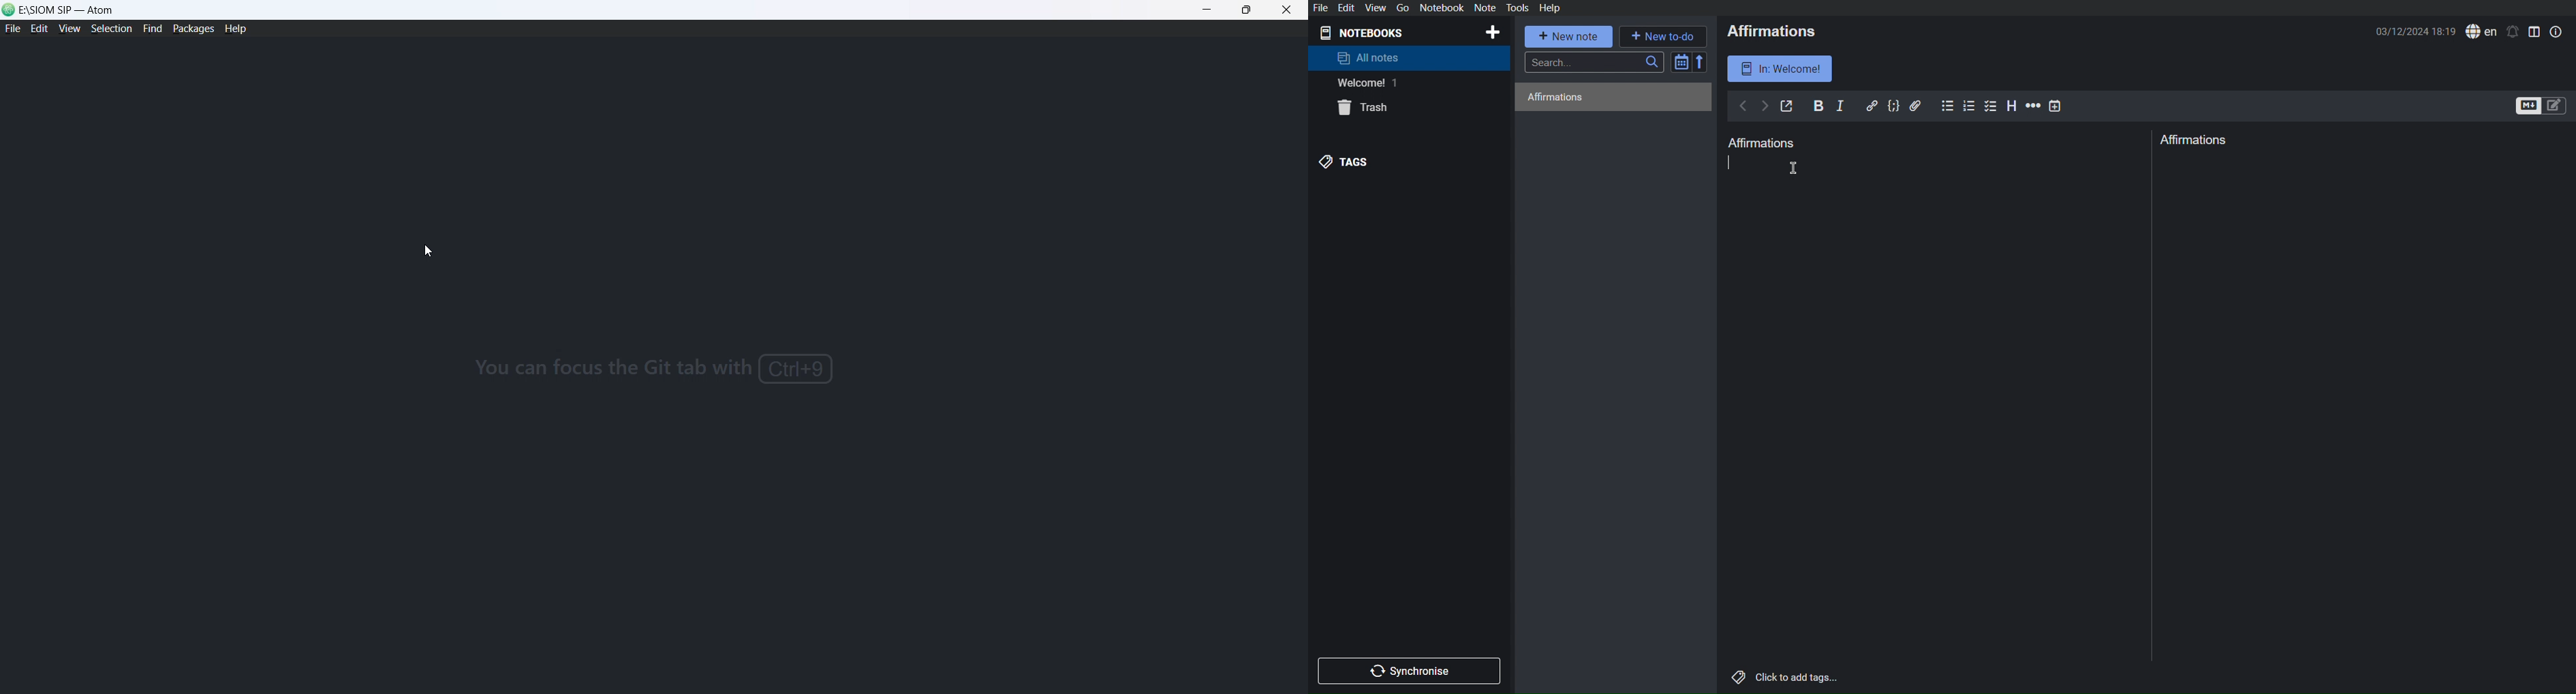  What do you see at coordinates (1841, 106) in the screenshot?
I see `Italics` at bounding box center [1841, 106].